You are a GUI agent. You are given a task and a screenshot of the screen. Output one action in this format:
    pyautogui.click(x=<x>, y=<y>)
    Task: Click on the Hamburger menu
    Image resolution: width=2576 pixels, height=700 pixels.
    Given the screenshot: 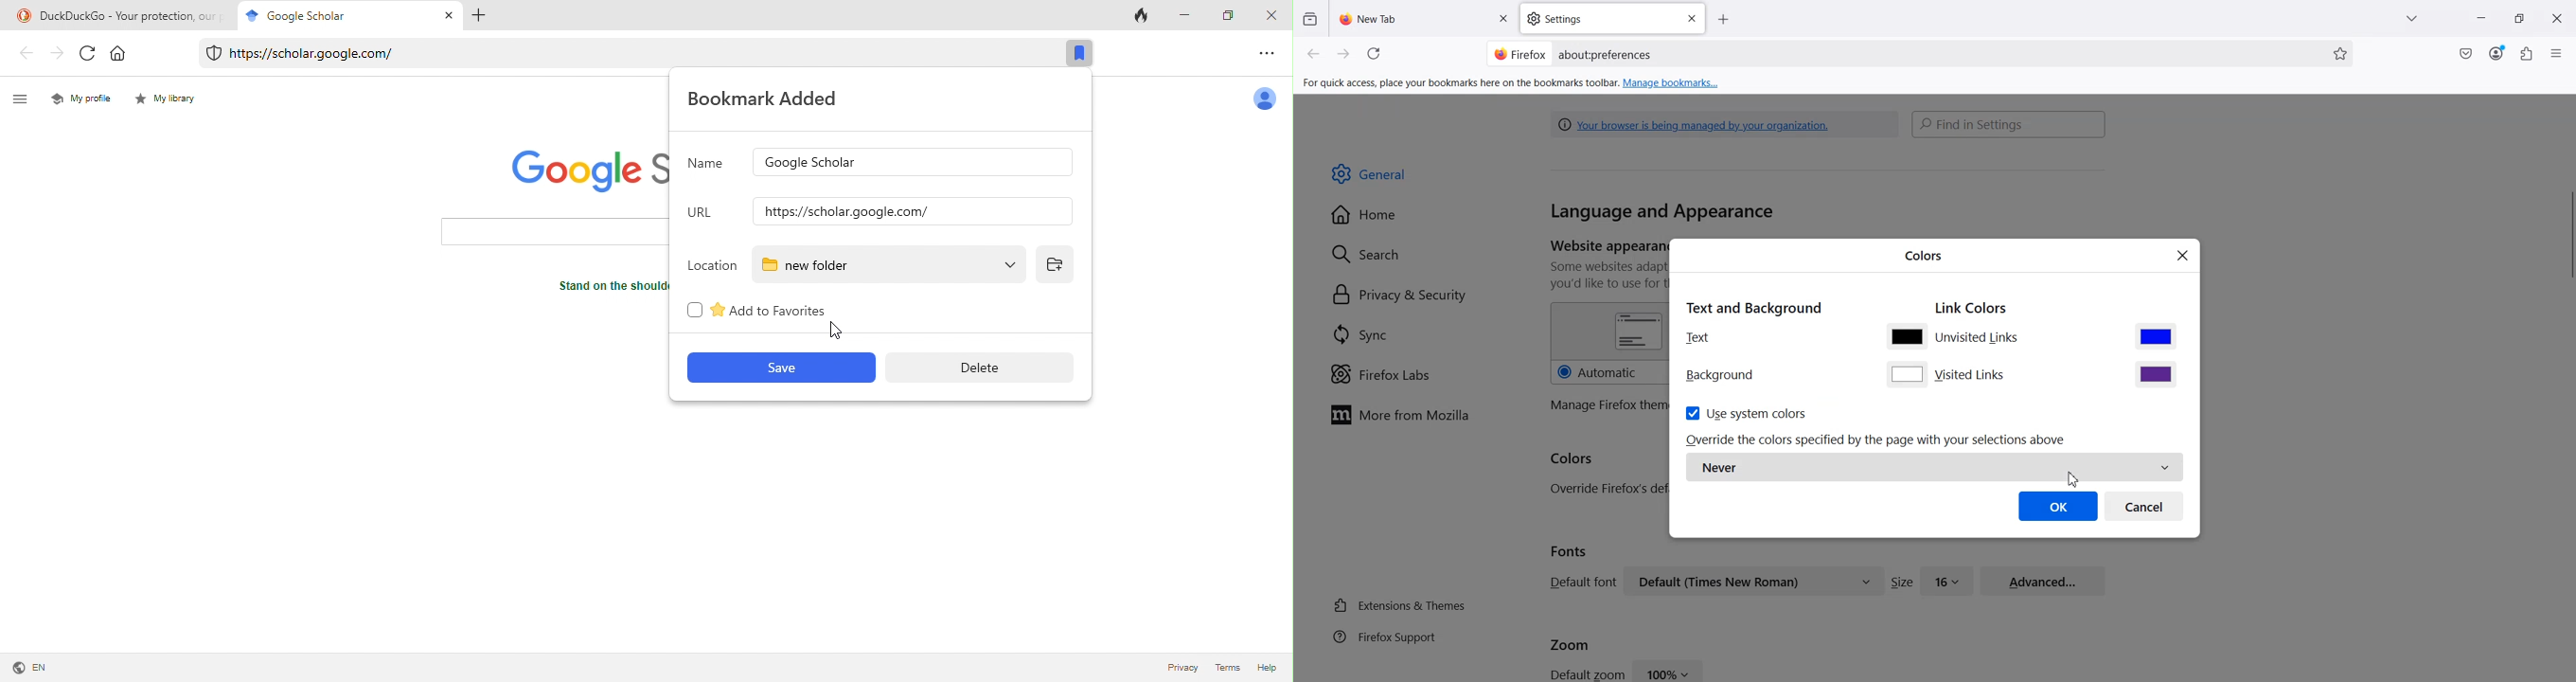 What is the action you would take?
    pyautogui.click(x=2558, y=54)
    